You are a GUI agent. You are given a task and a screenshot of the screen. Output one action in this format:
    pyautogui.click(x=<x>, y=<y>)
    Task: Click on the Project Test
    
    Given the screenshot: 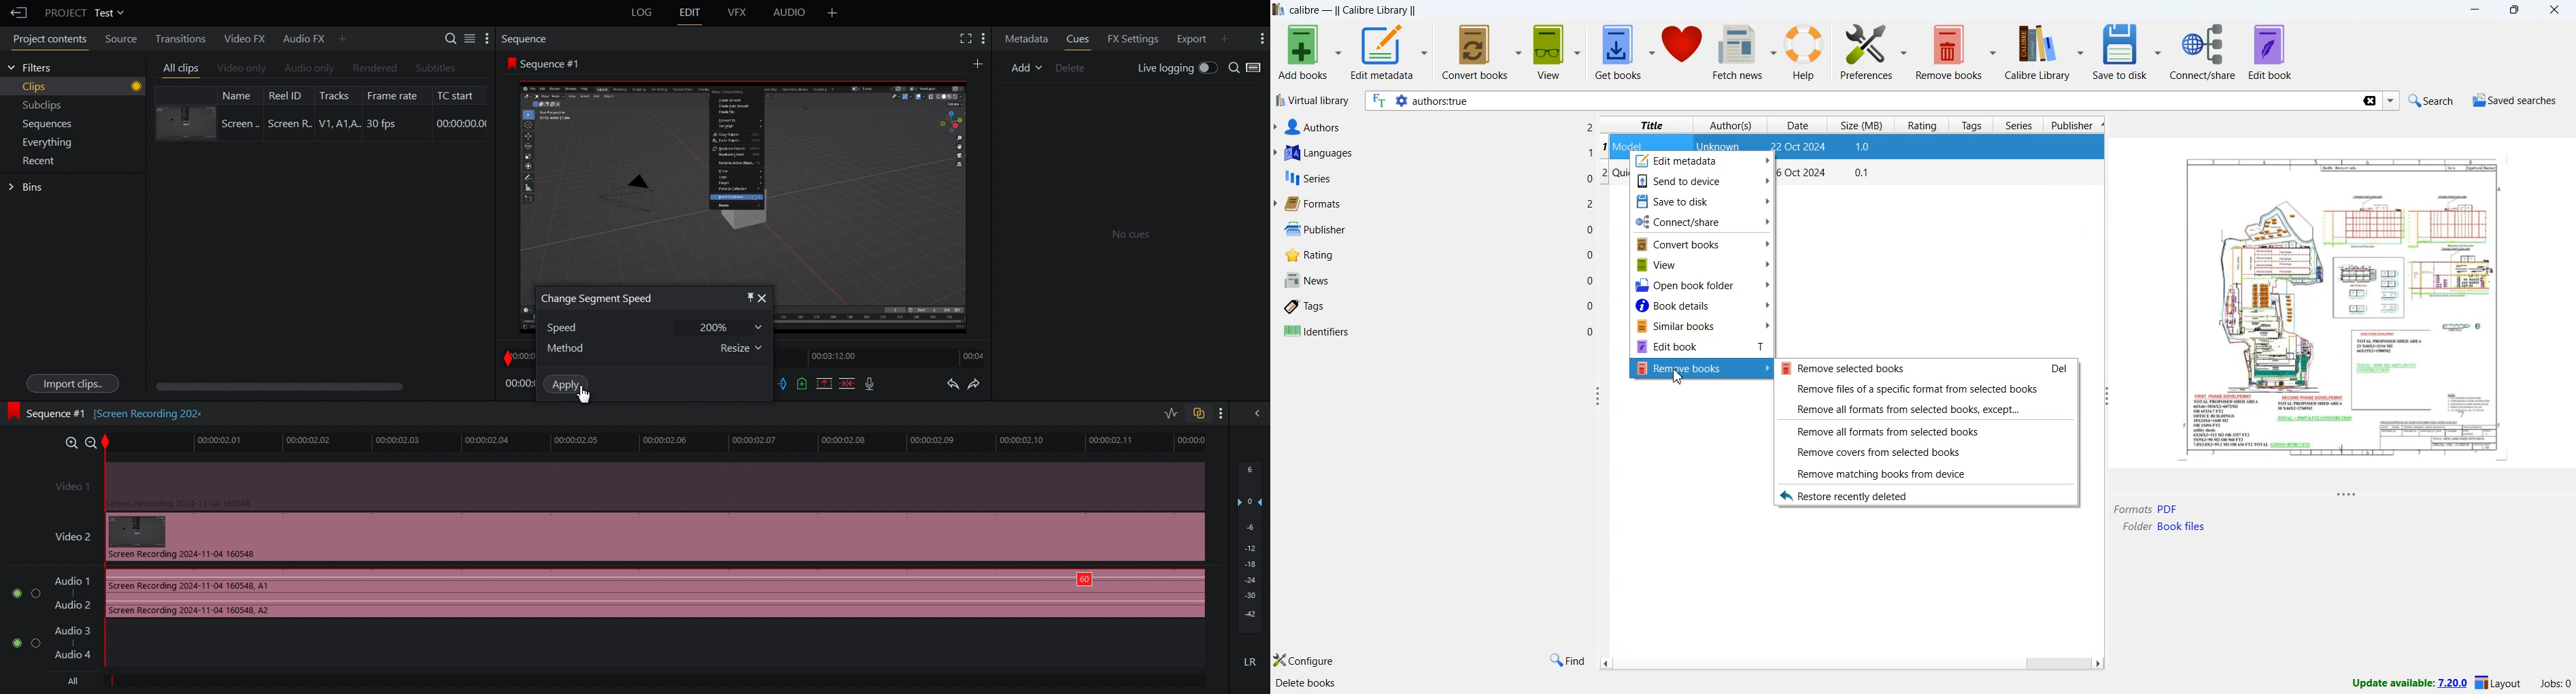 What is the action you would take?
    pyautogui.click(x=83, y=13)
    